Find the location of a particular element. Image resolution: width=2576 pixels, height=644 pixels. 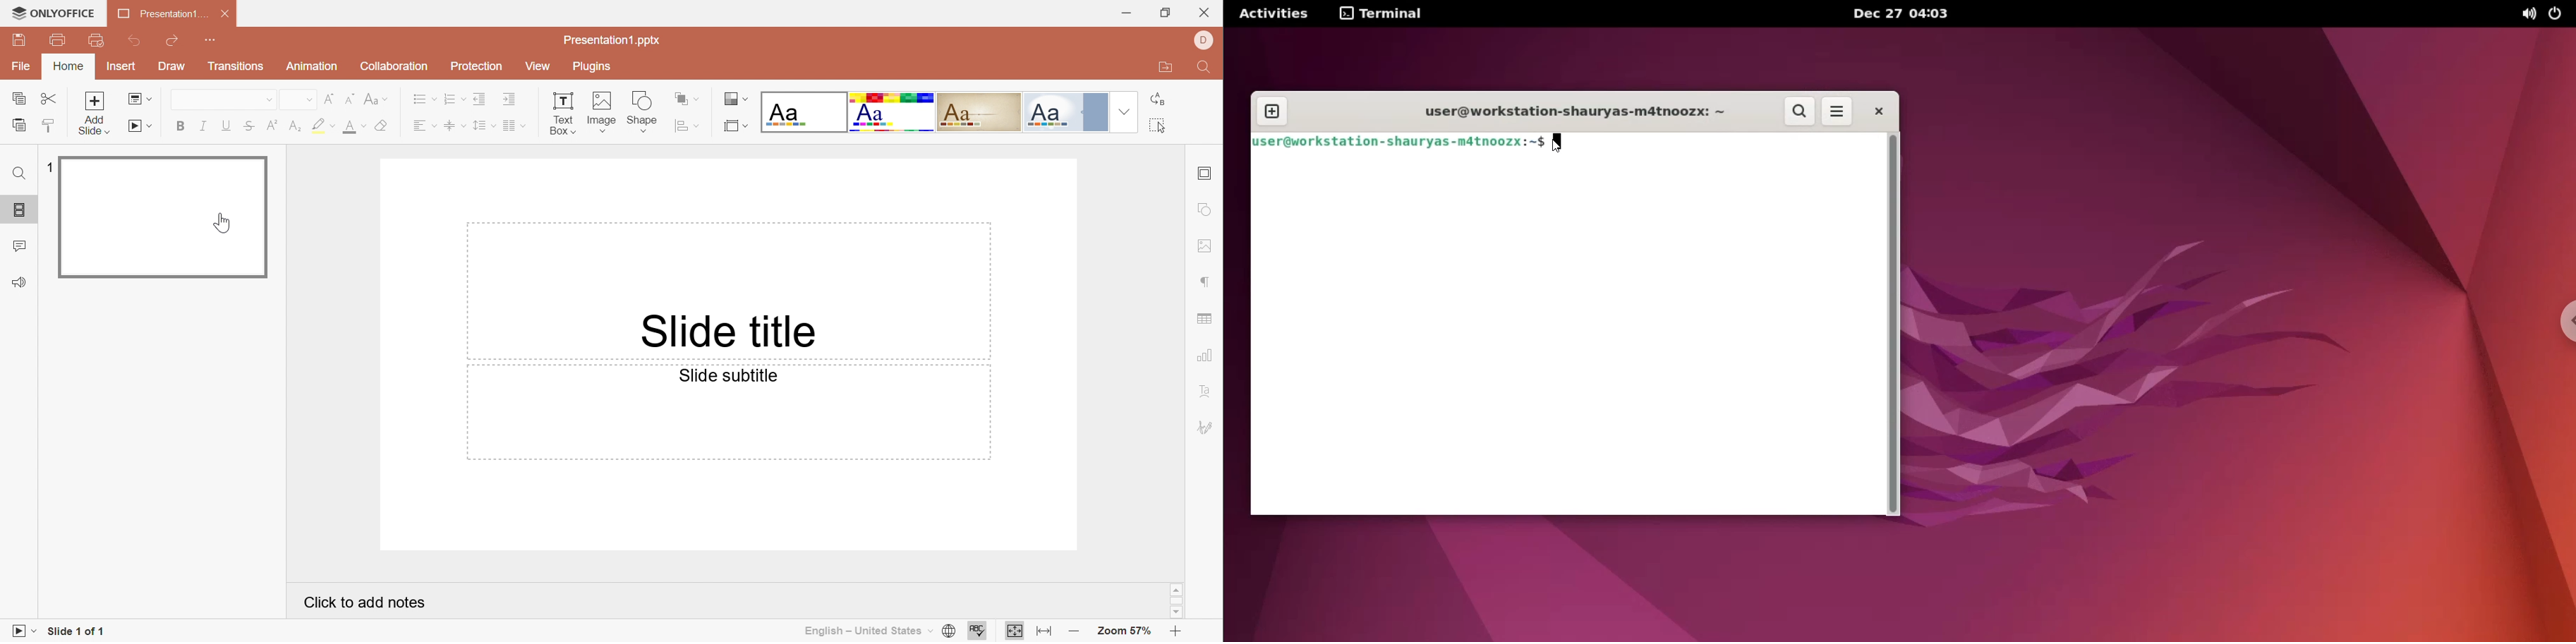

File is located at coordinates (21, 68).